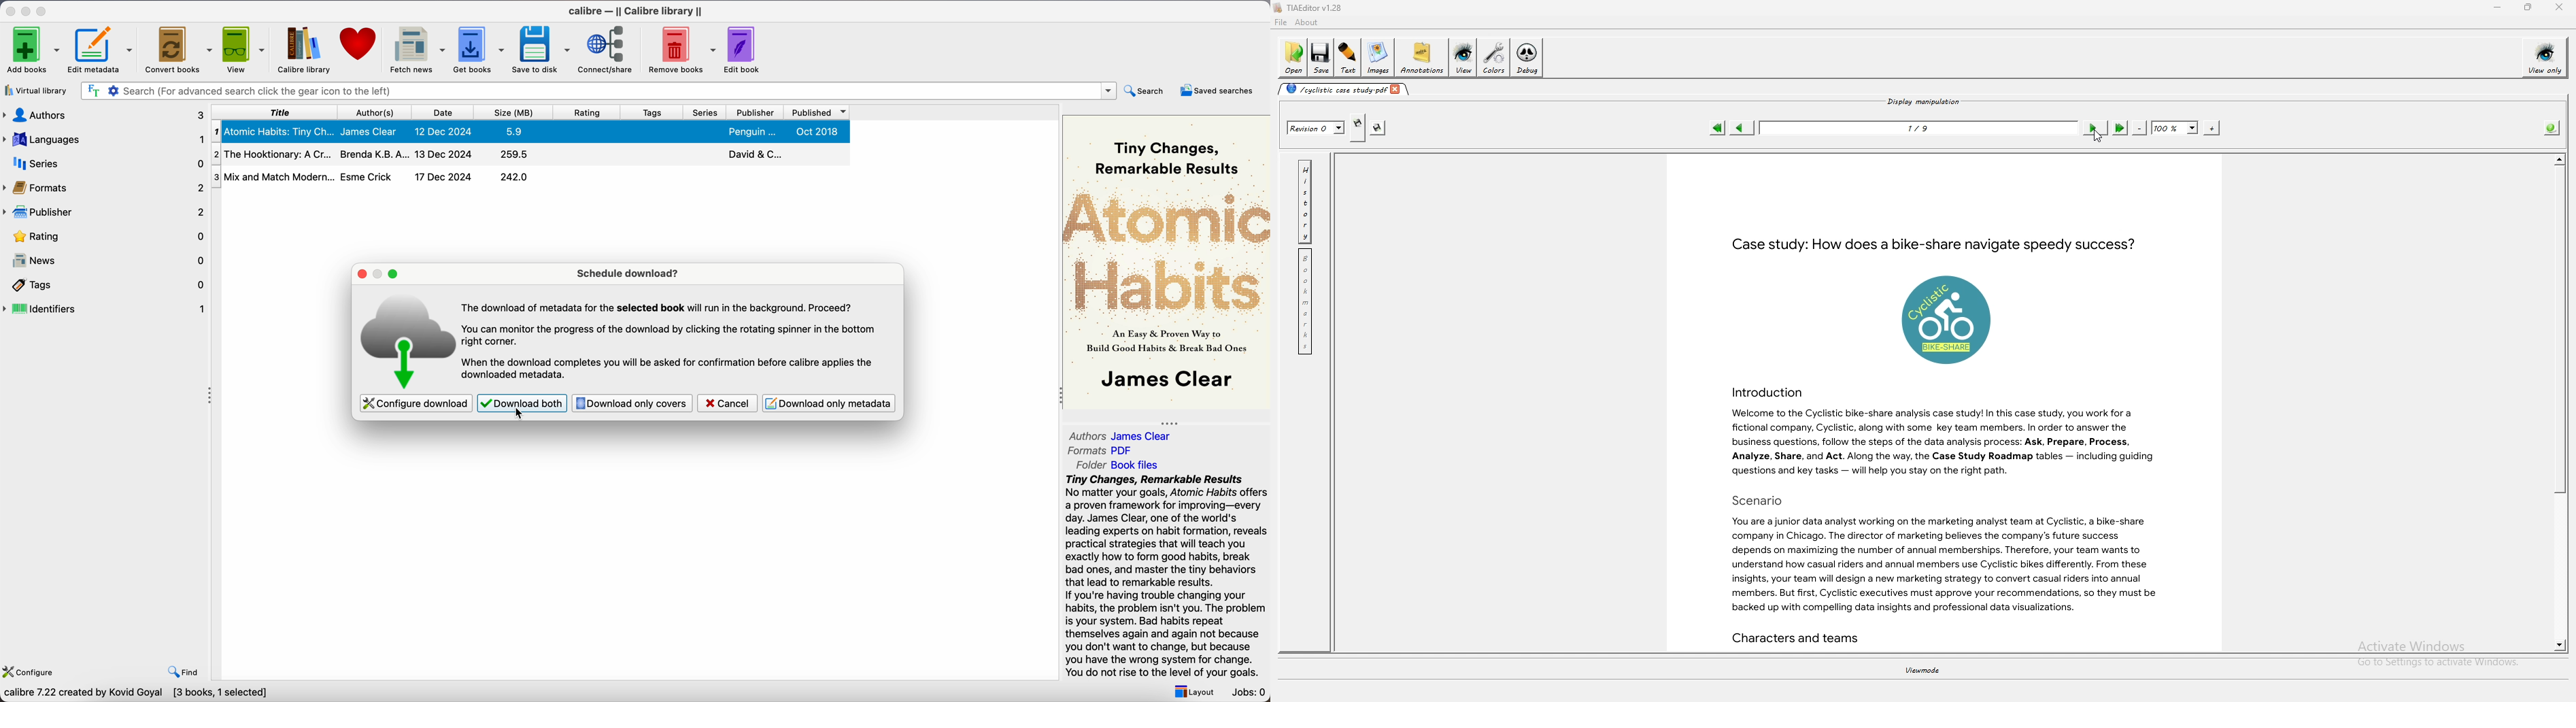 This screenshot has height=728, width=2576. What do you see at coordinates (184, 673) in the screenshot?
I see `find` at bounding box center [184, 673].